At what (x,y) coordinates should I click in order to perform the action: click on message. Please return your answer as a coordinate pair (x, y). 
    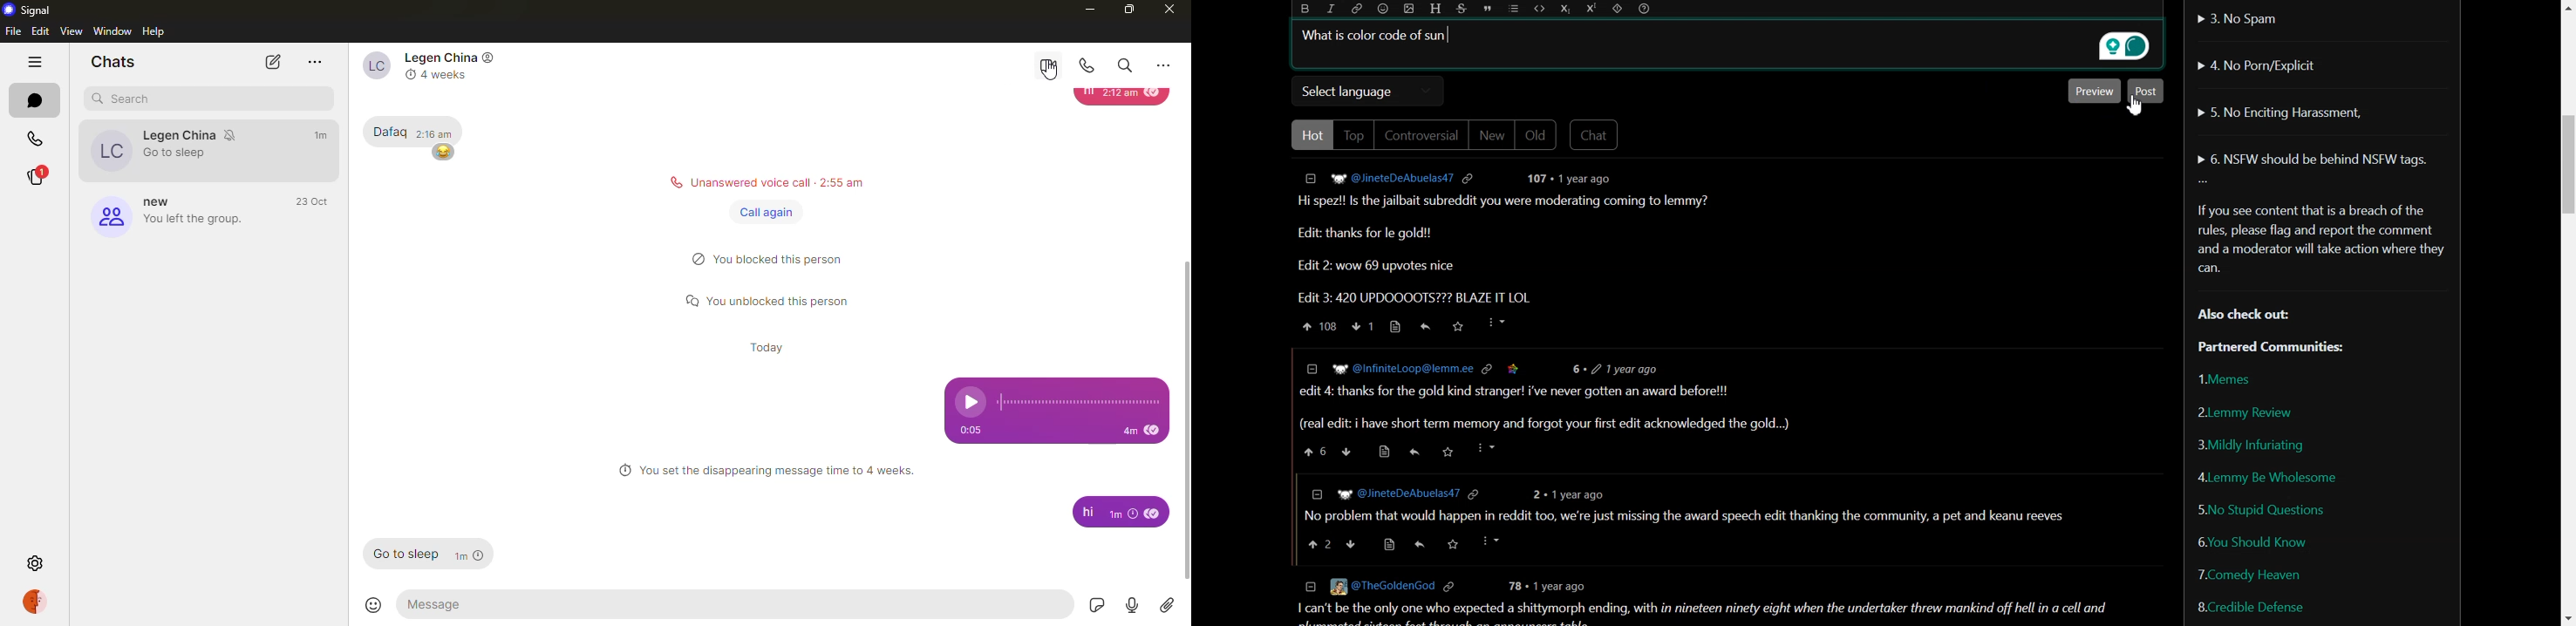
    Looking at the image, I should click on (737, 603).